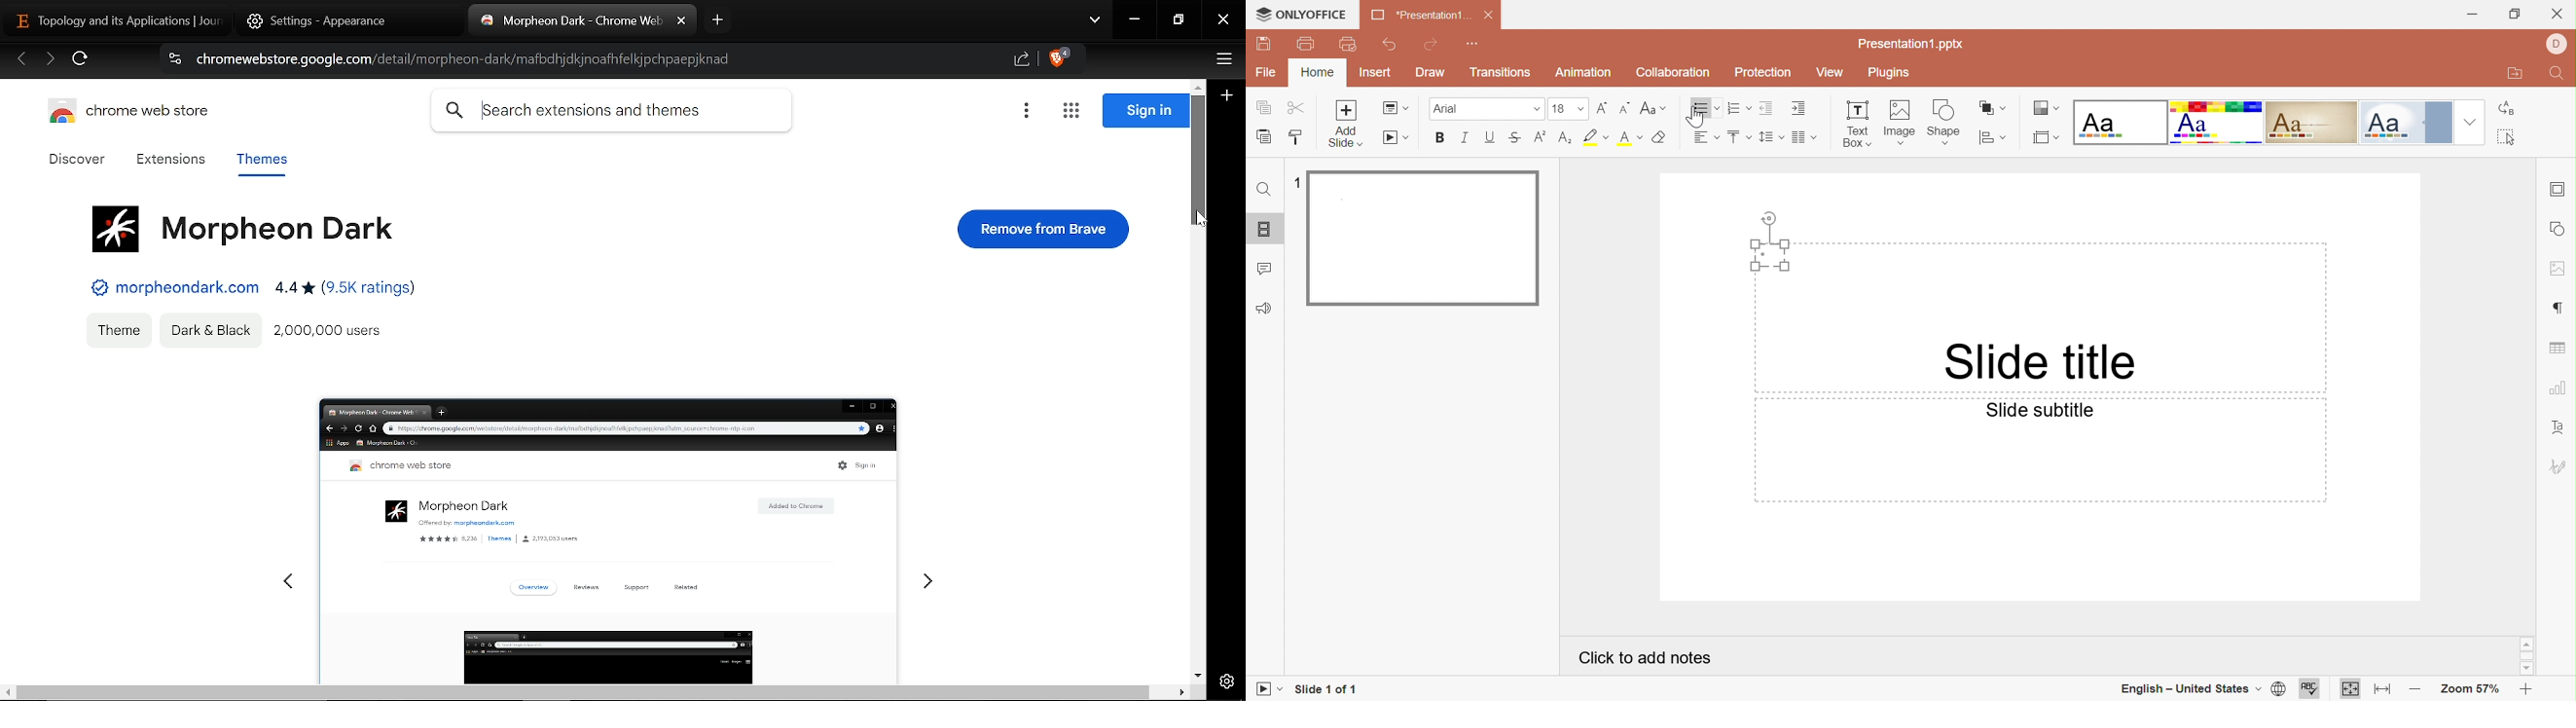 This screenshot has height=728, width=2576. I want to click on Blank, so click(2121, 122).